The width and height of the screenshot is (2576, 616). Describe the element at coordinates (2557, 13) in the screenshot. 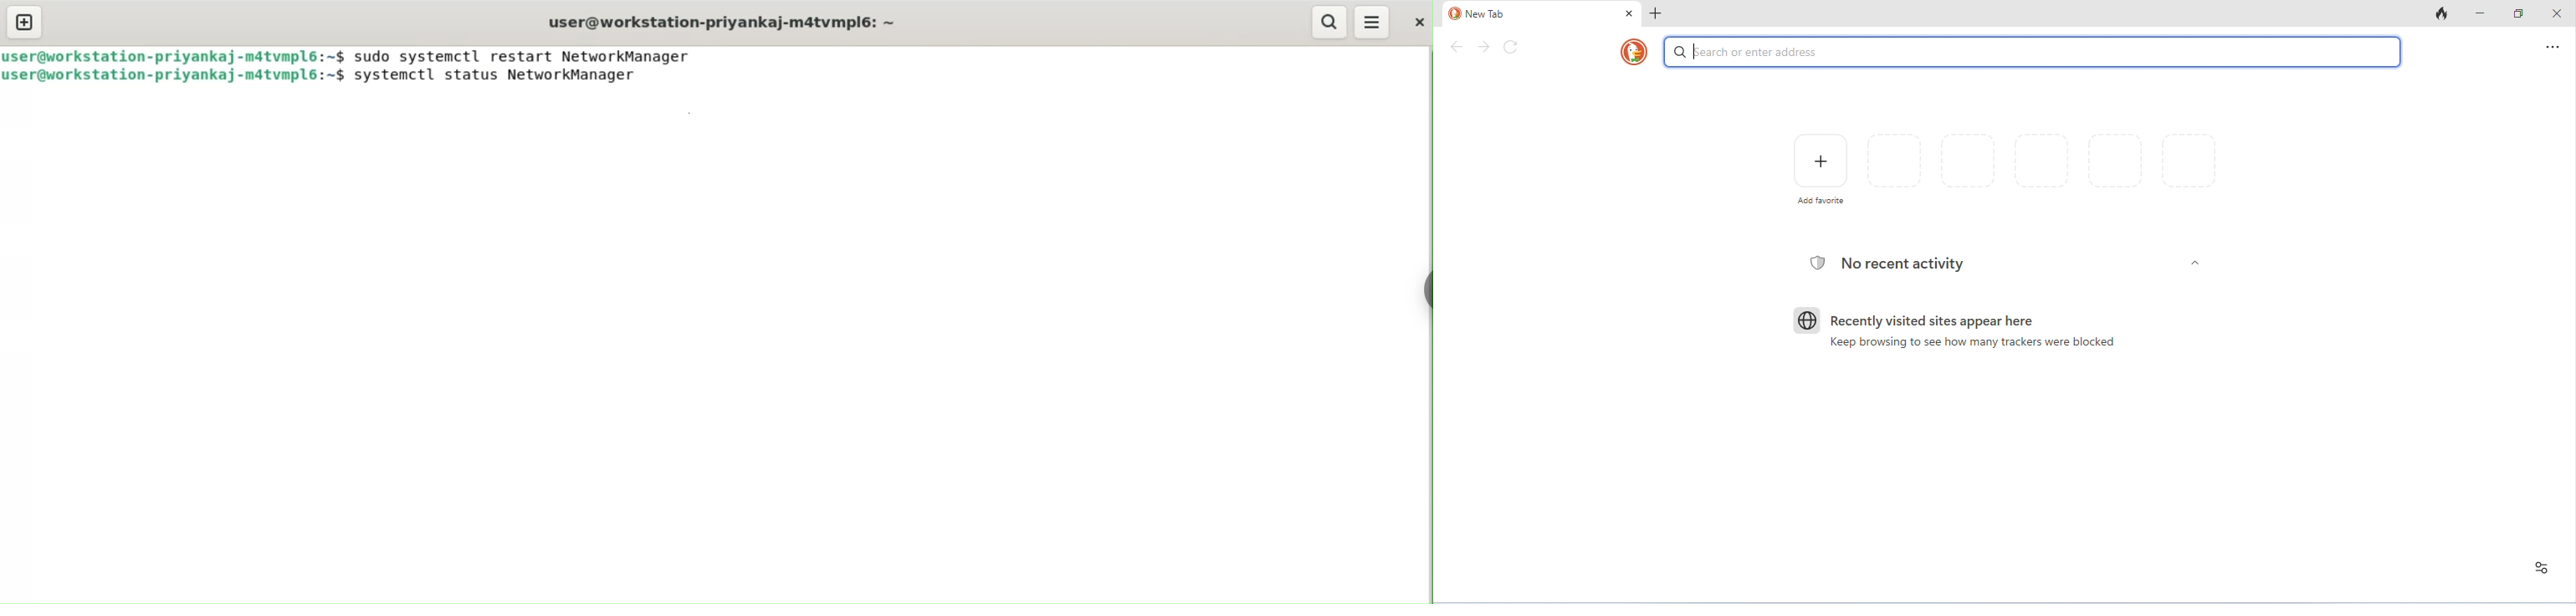

I see `close` at that location.